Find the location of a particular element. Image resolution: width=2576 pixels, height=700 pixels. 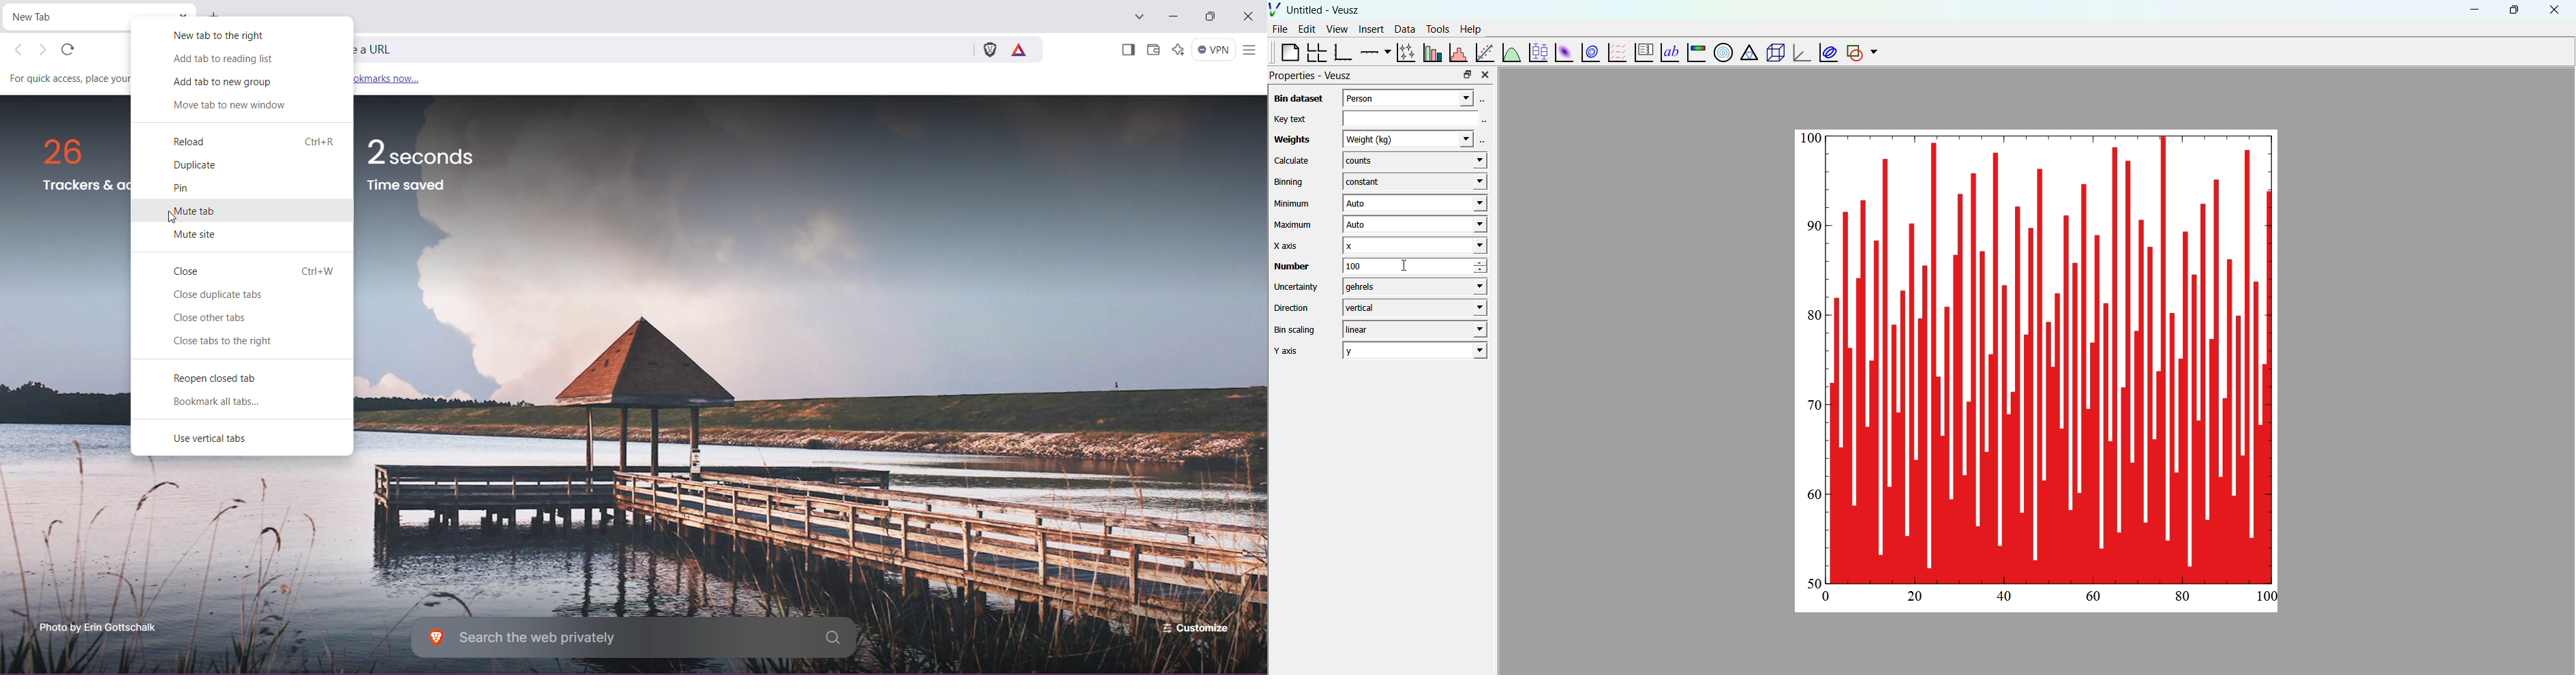

help is located at coordinates (1471, 28).